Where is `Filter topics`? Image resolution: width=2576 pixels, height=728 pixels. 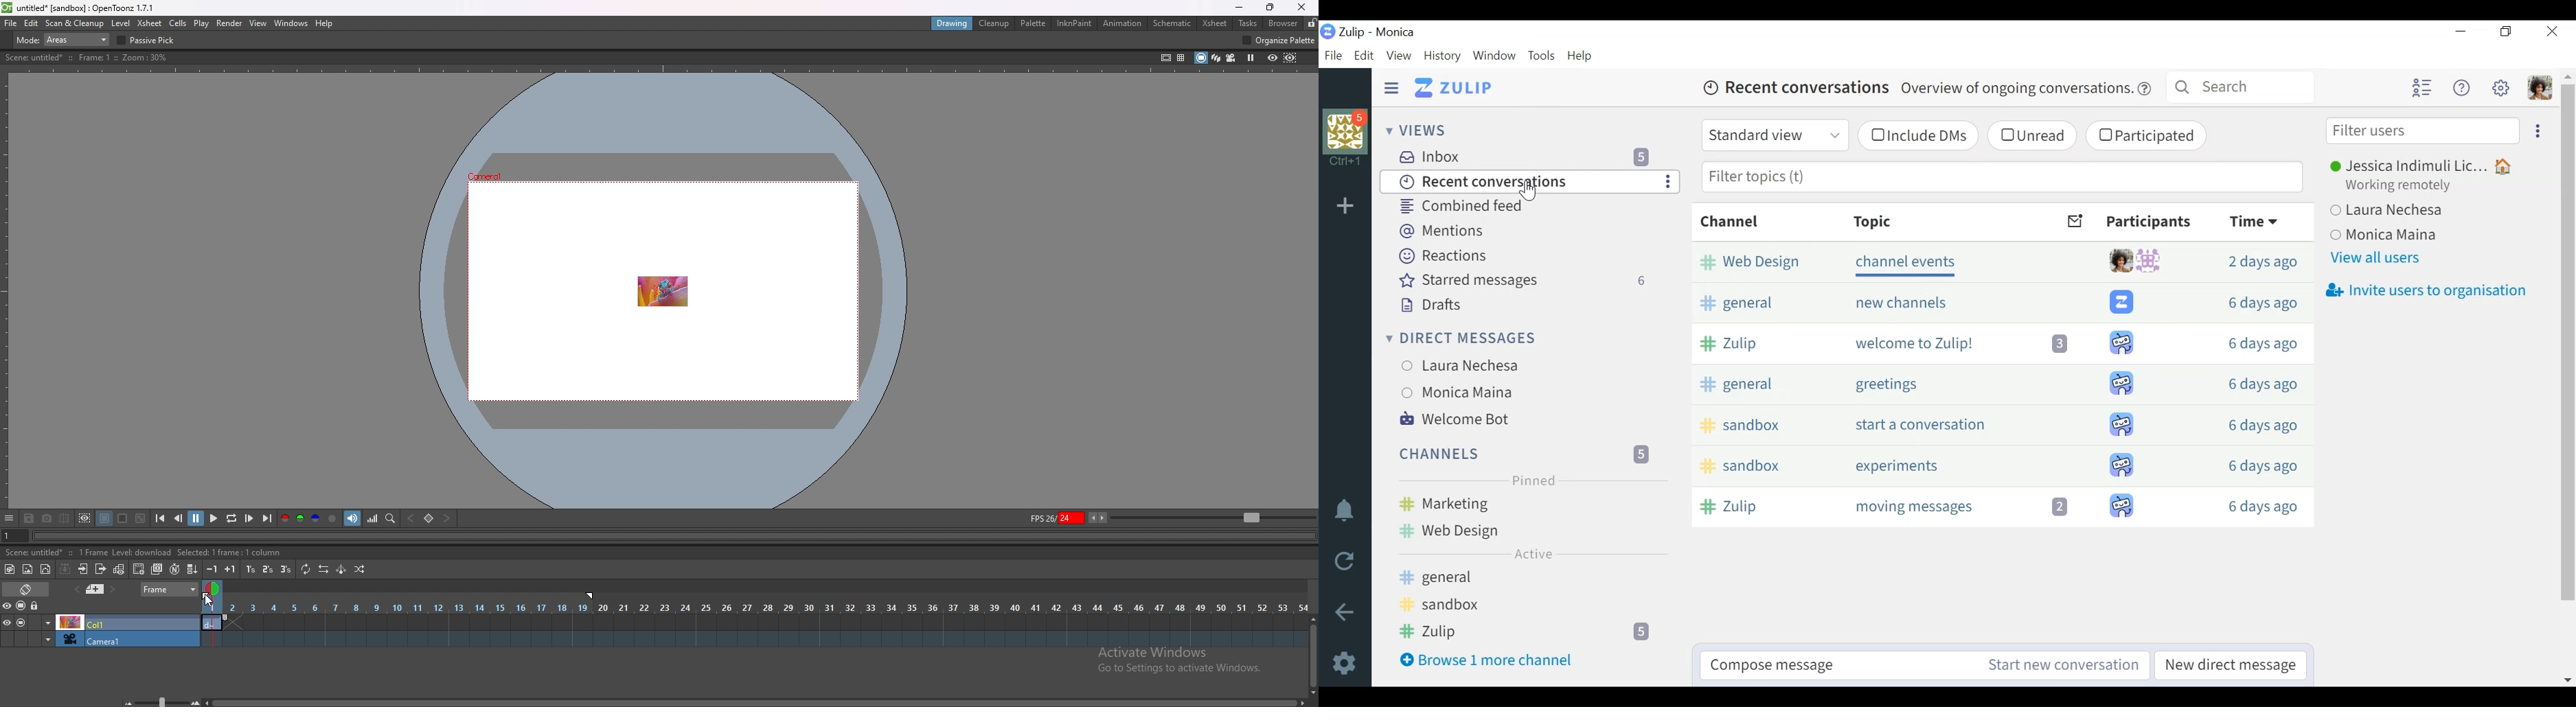 Filter topics is located at coordinates (2002, 178).